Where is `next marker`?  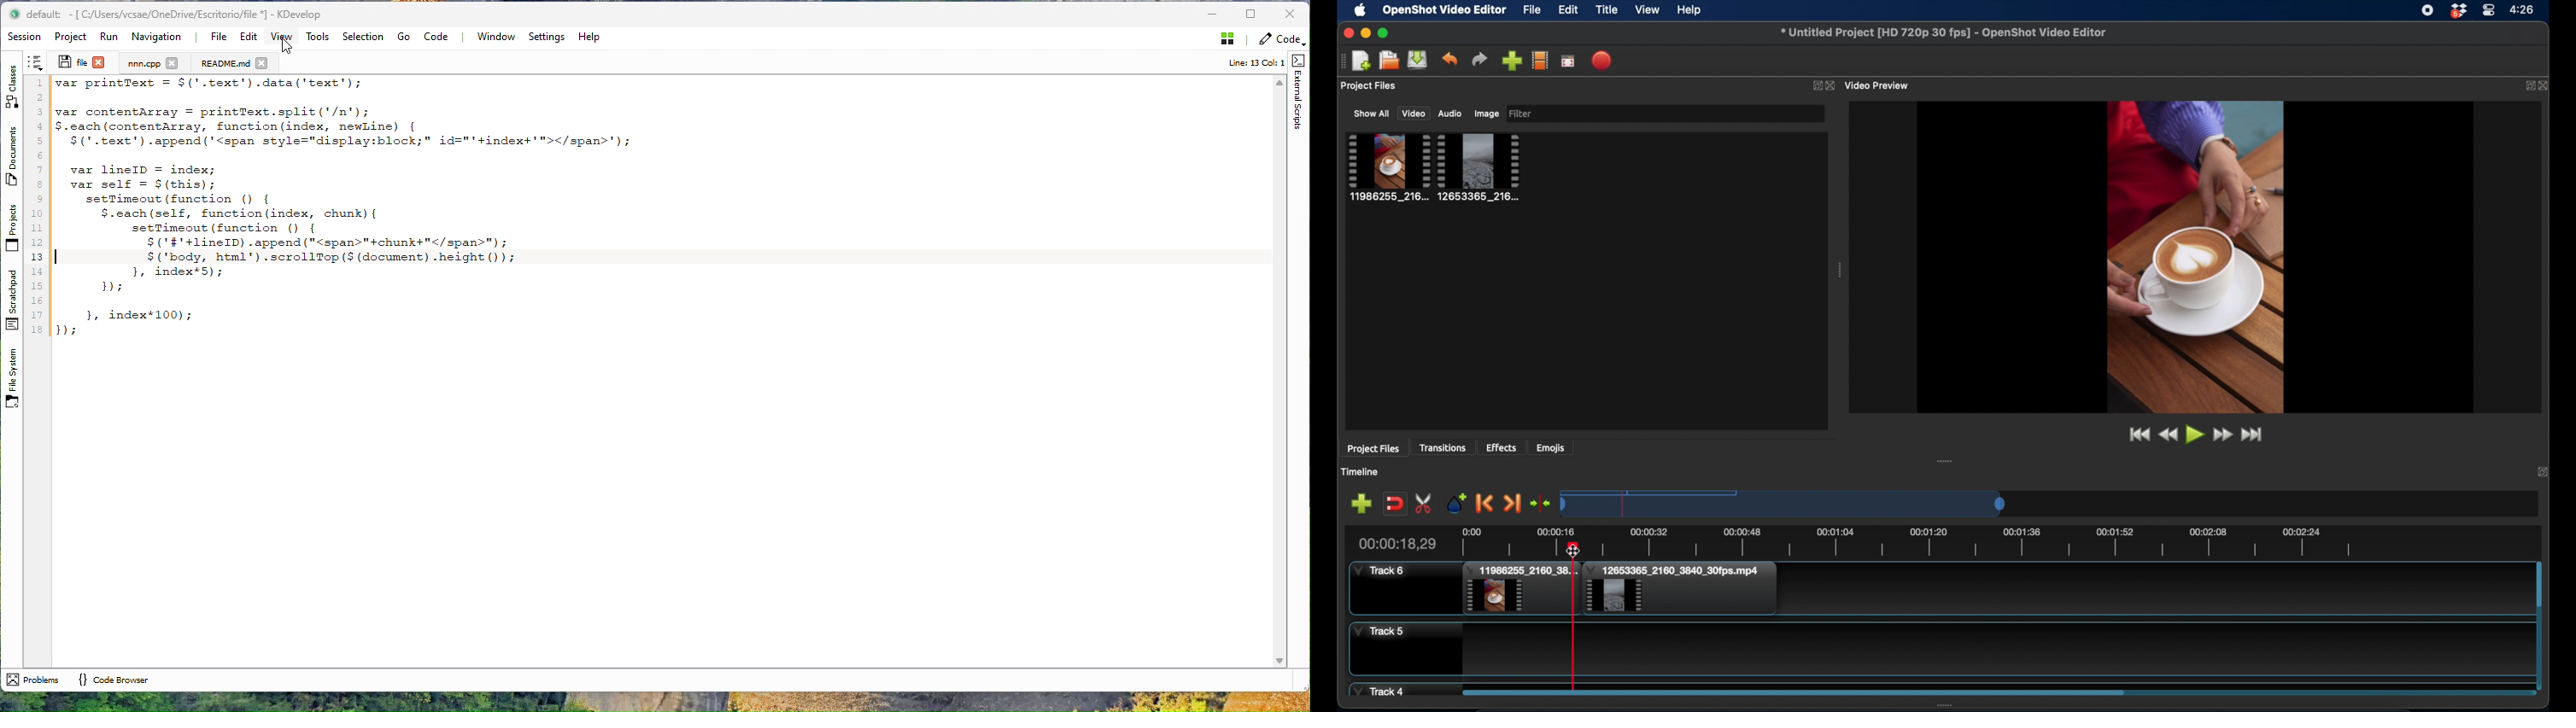
next marker is located at coordinates (1512, 503).